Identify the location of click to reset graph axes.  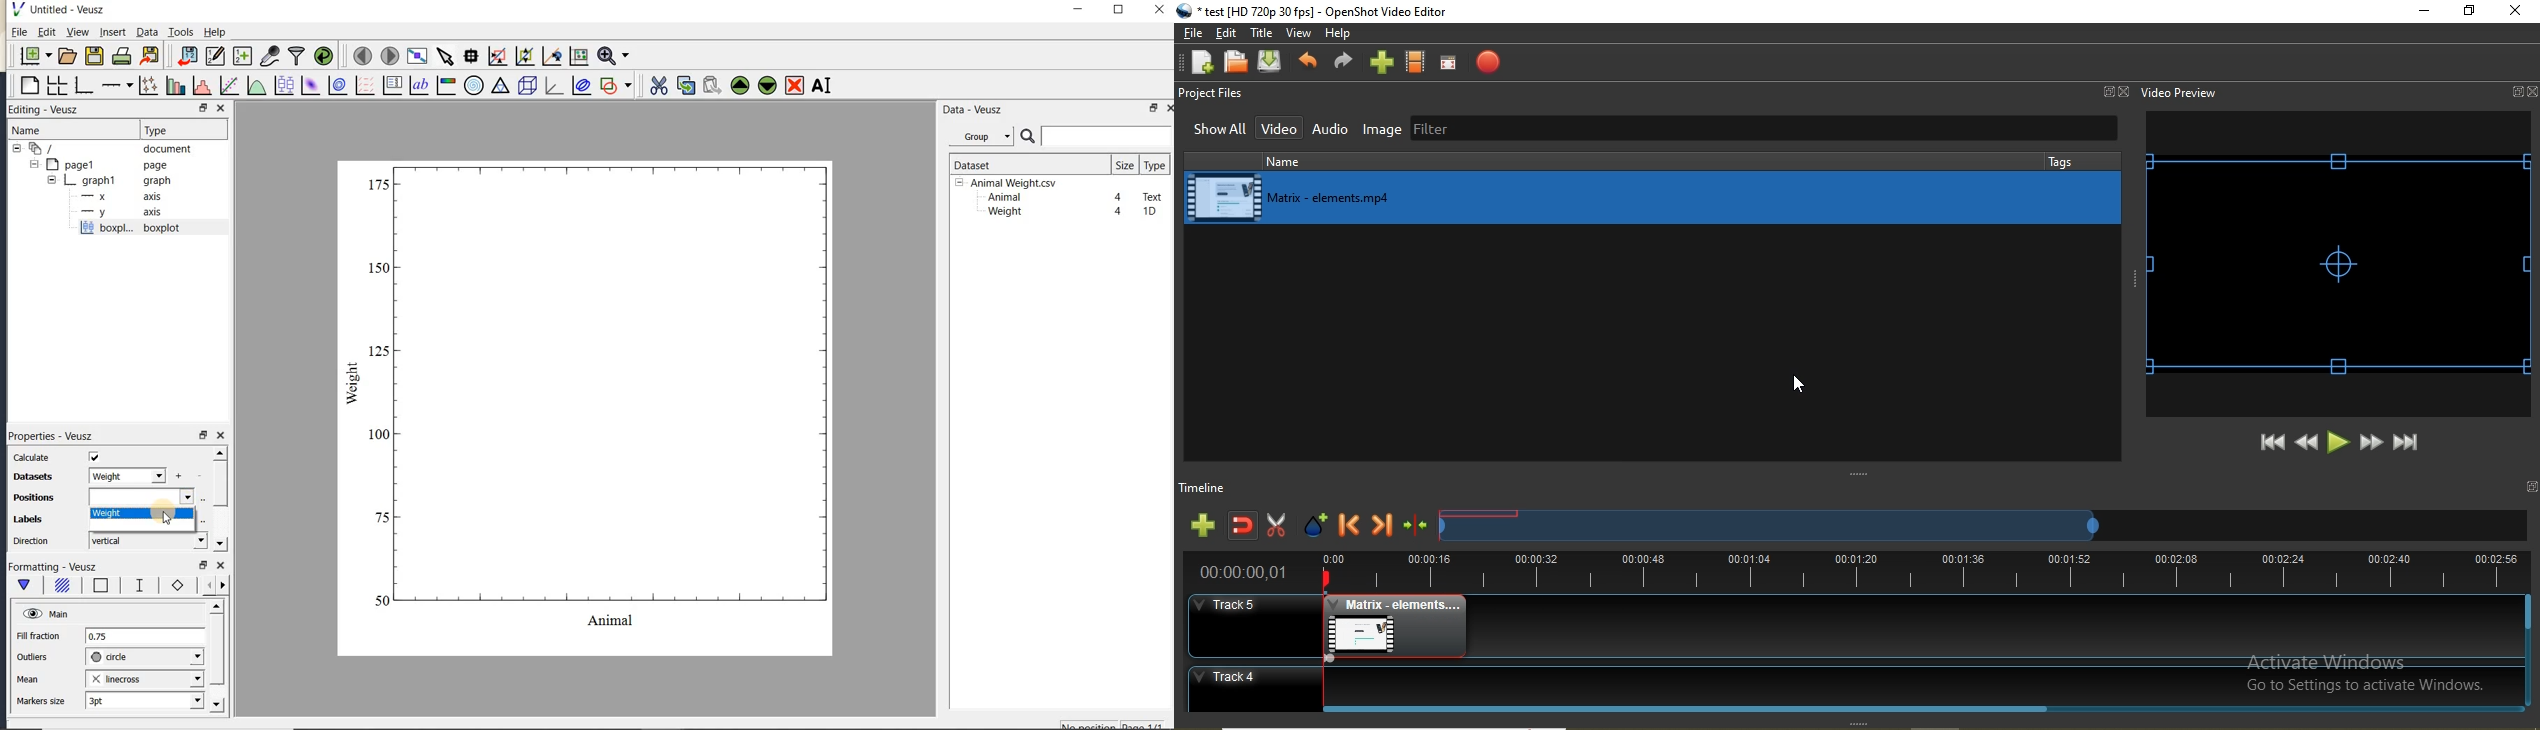
(579, 57).